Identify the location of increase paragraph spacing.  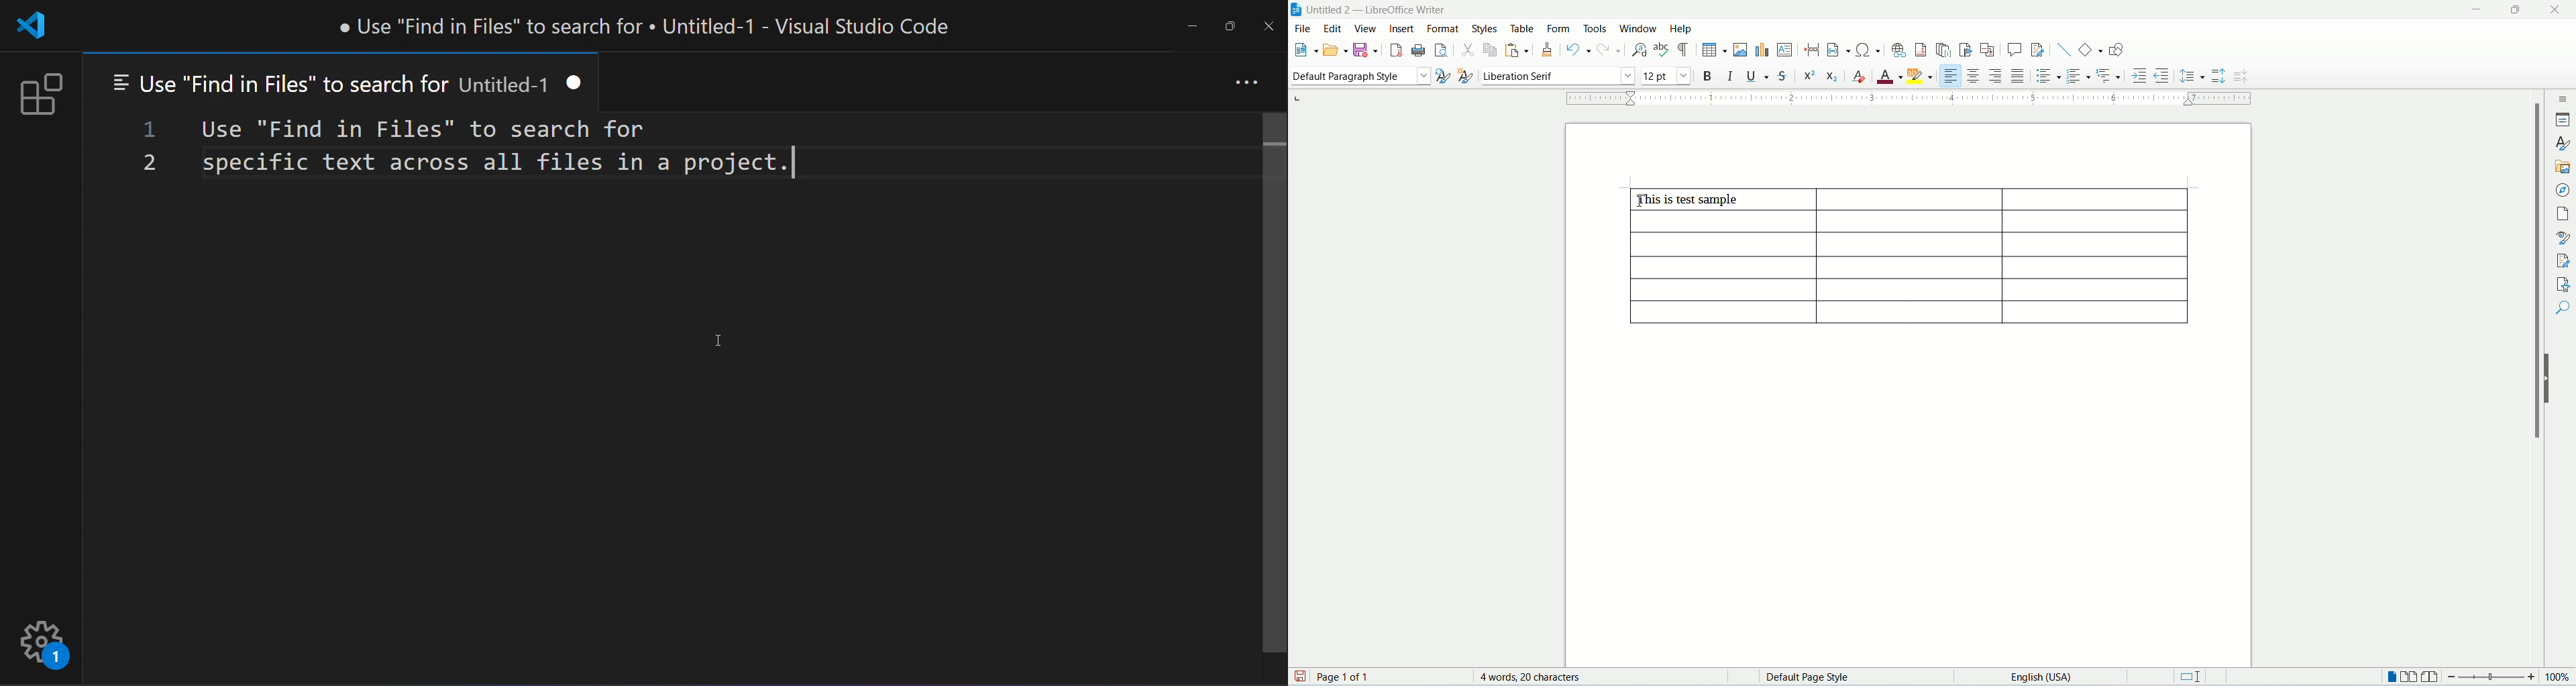
(2220, 77).